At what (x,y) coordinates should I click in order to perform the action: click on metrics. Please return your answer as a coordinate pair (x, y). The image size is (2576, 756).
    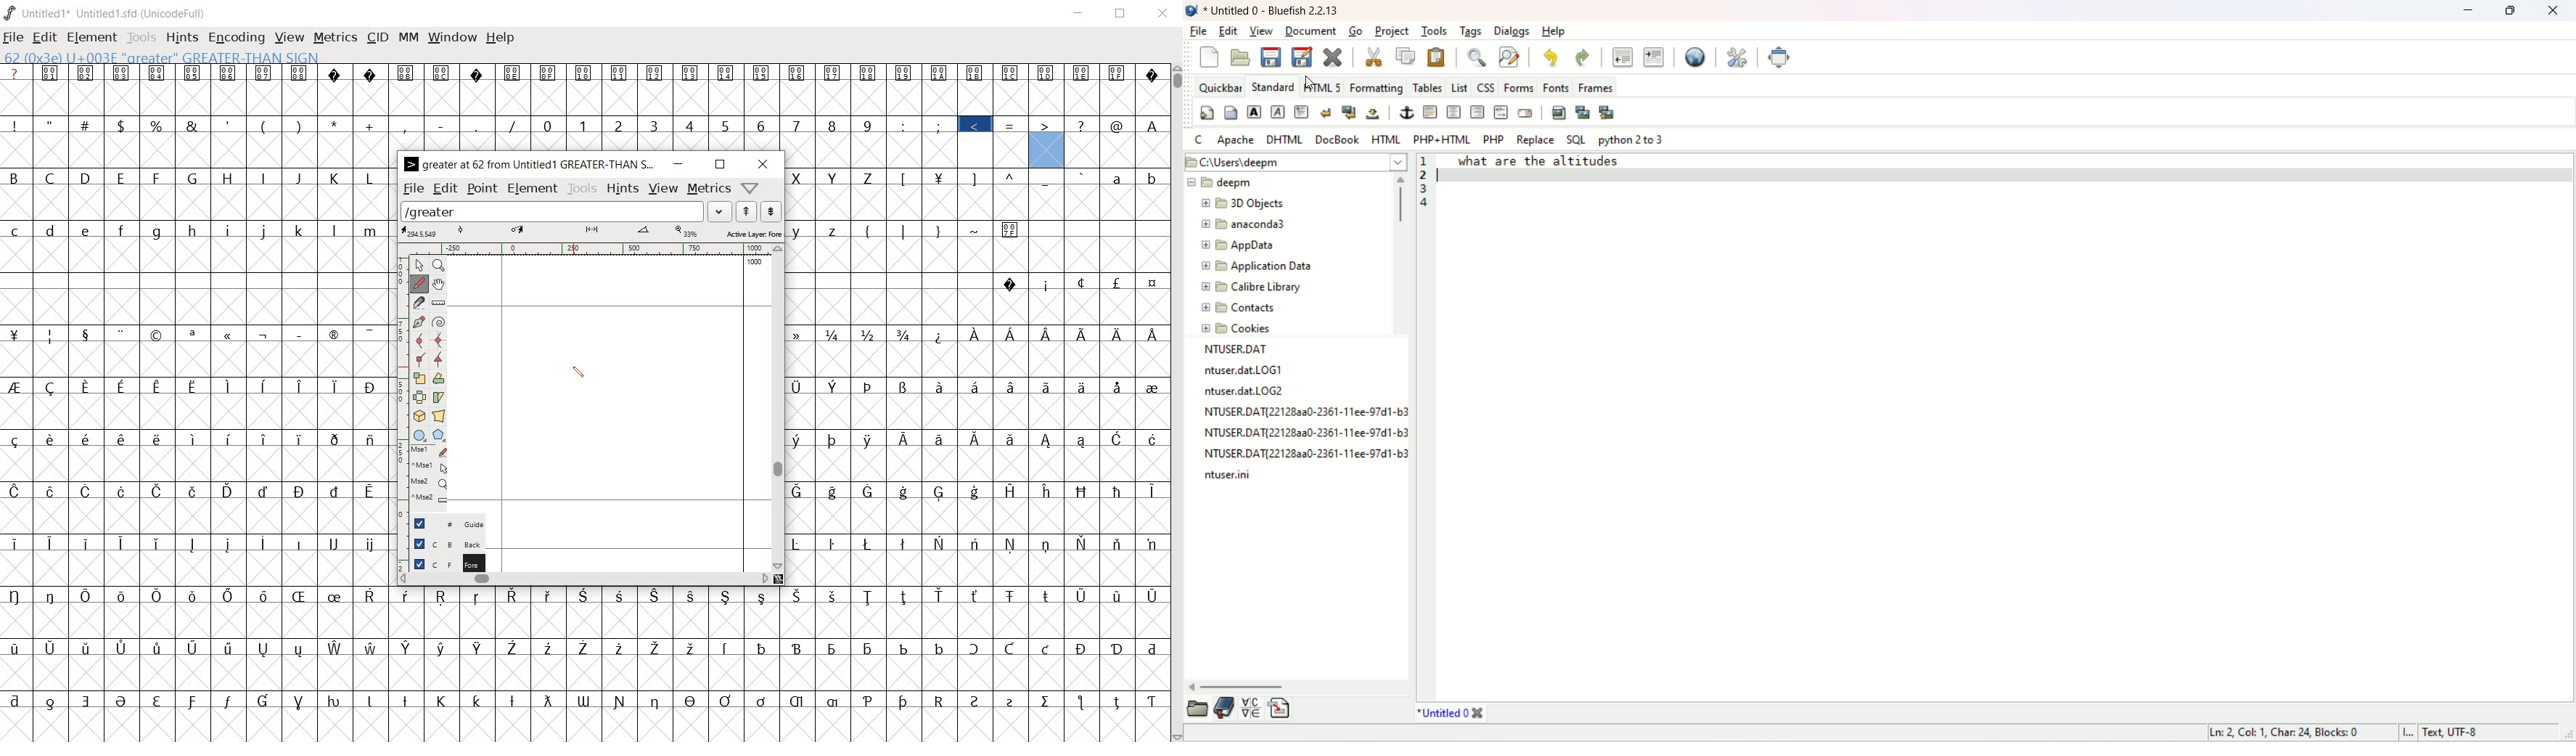
    Looking at the image, I should click on (709, 189).